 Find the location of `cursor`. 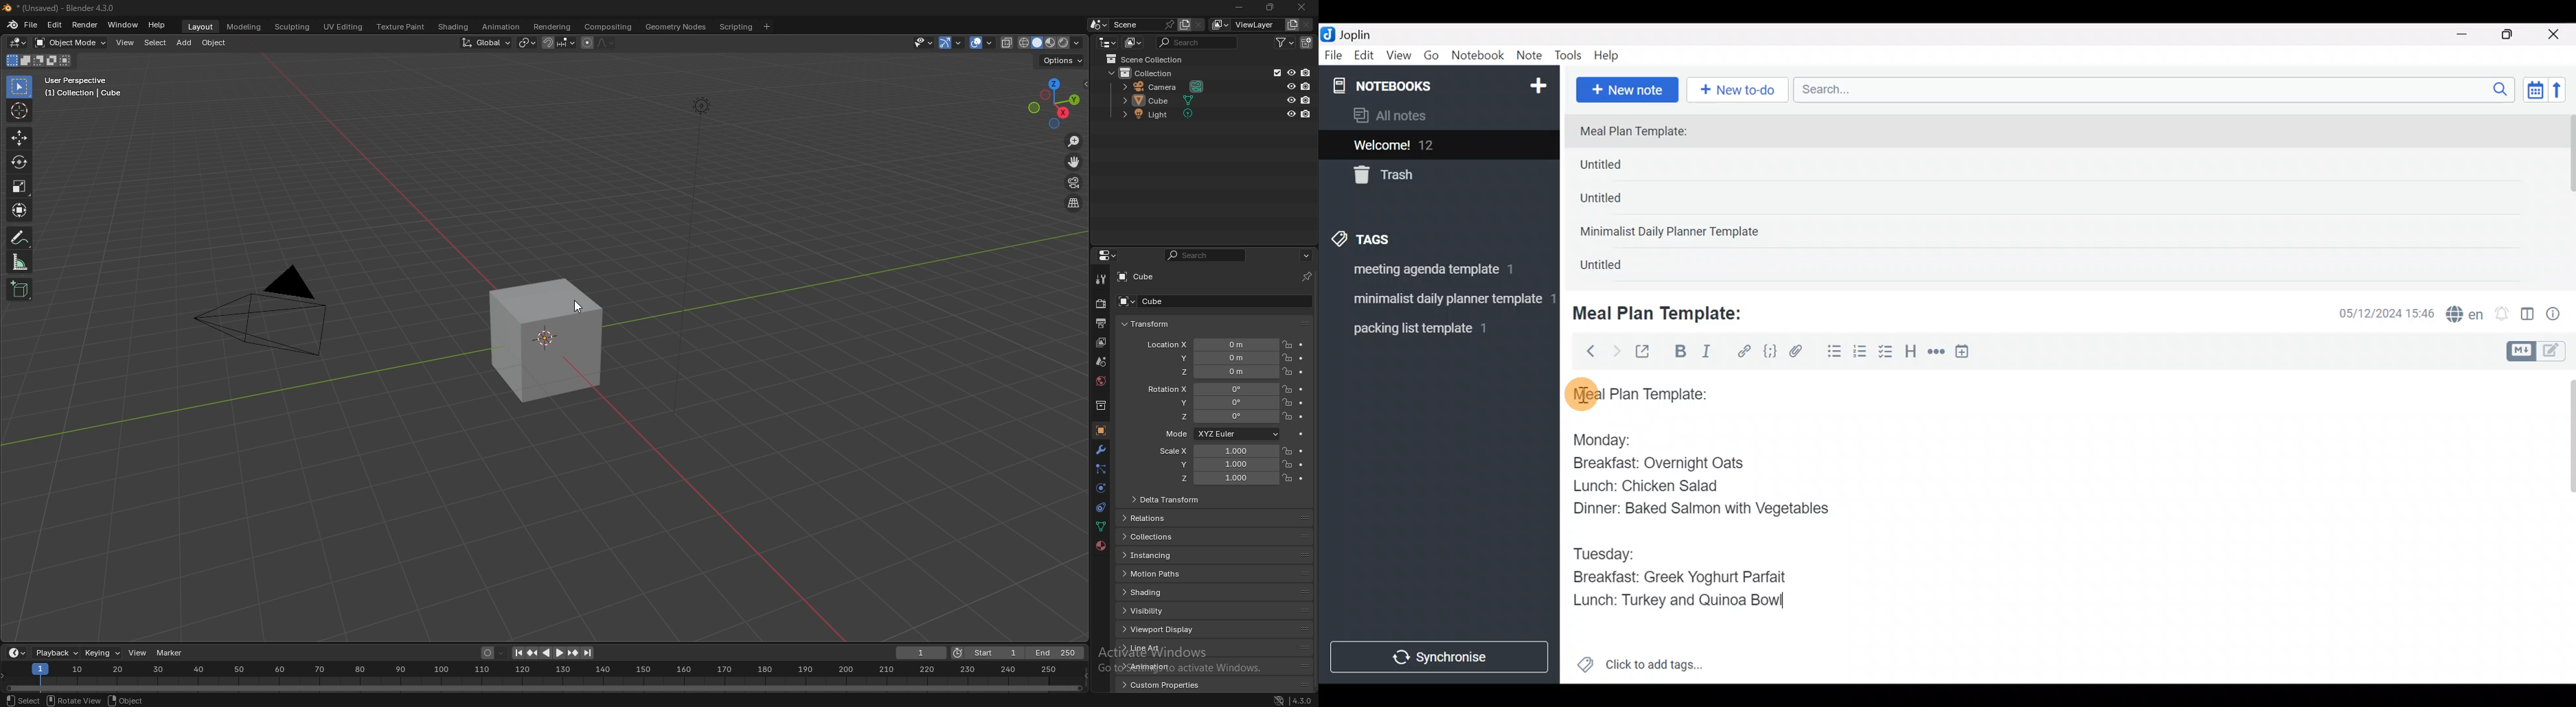

cursor is located at coordinates (1581, 393).